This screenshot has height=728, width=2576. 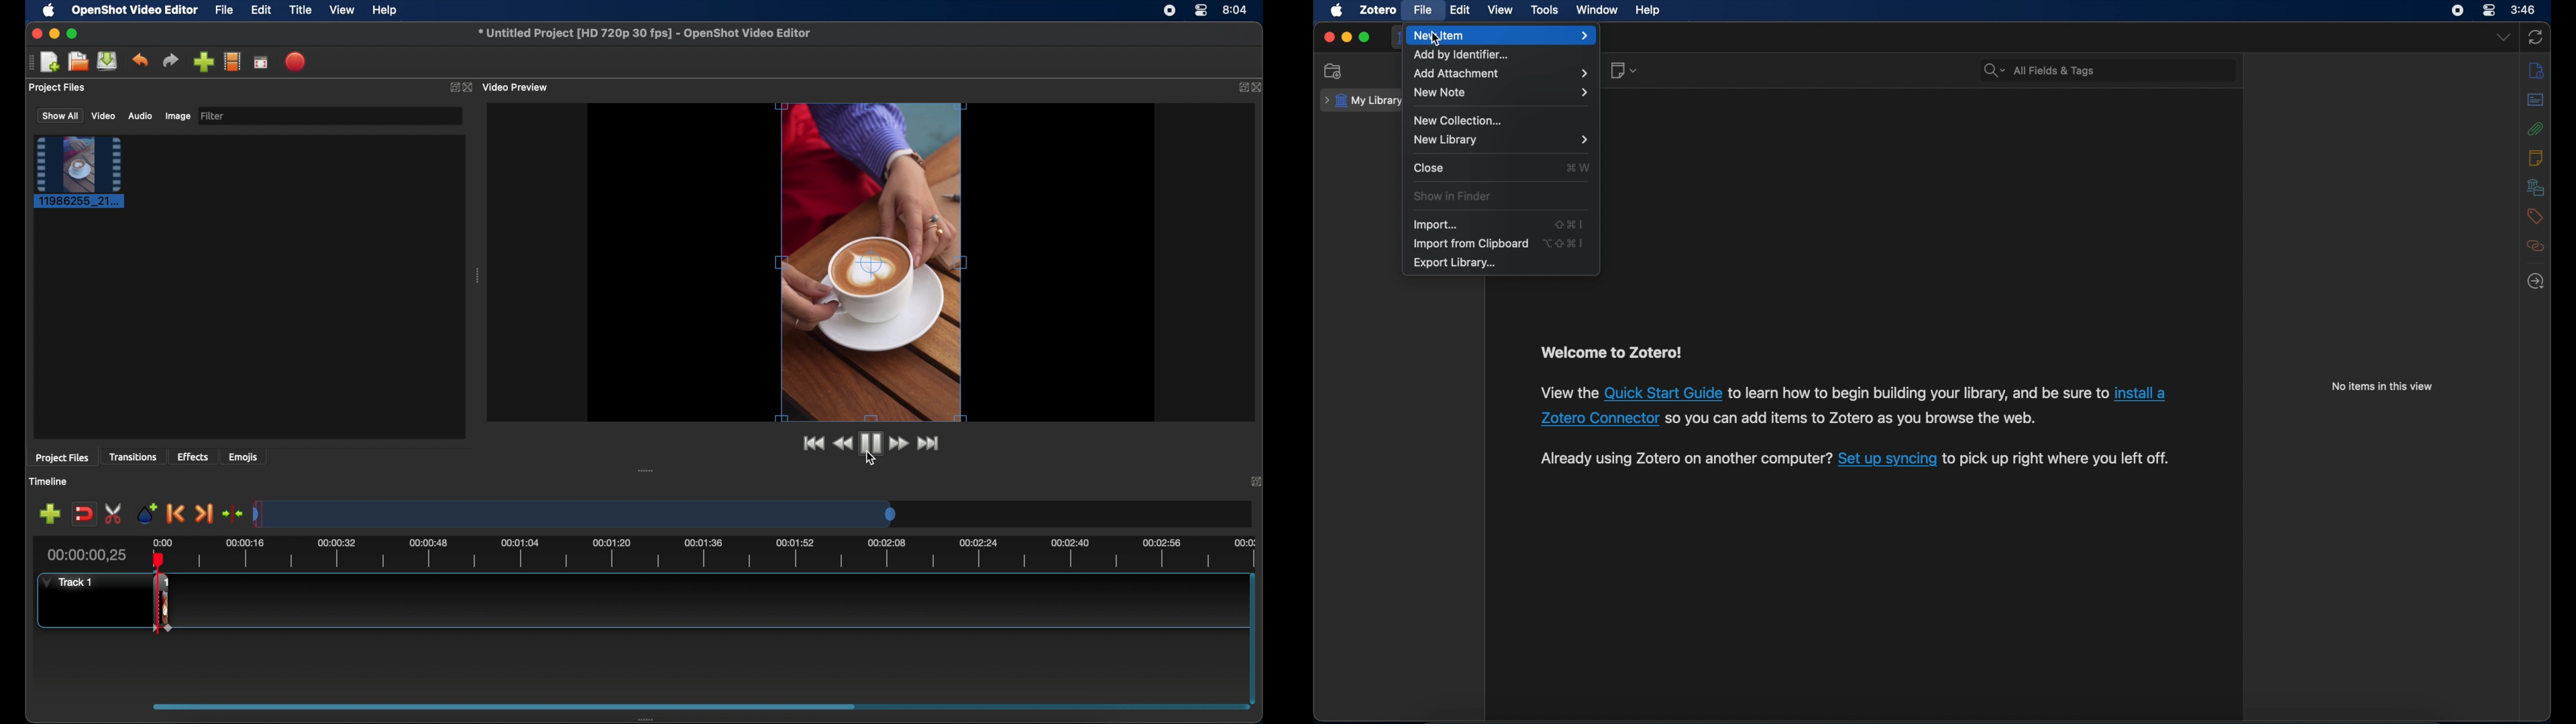 I want to click on file, so click(x=1421, y=9).